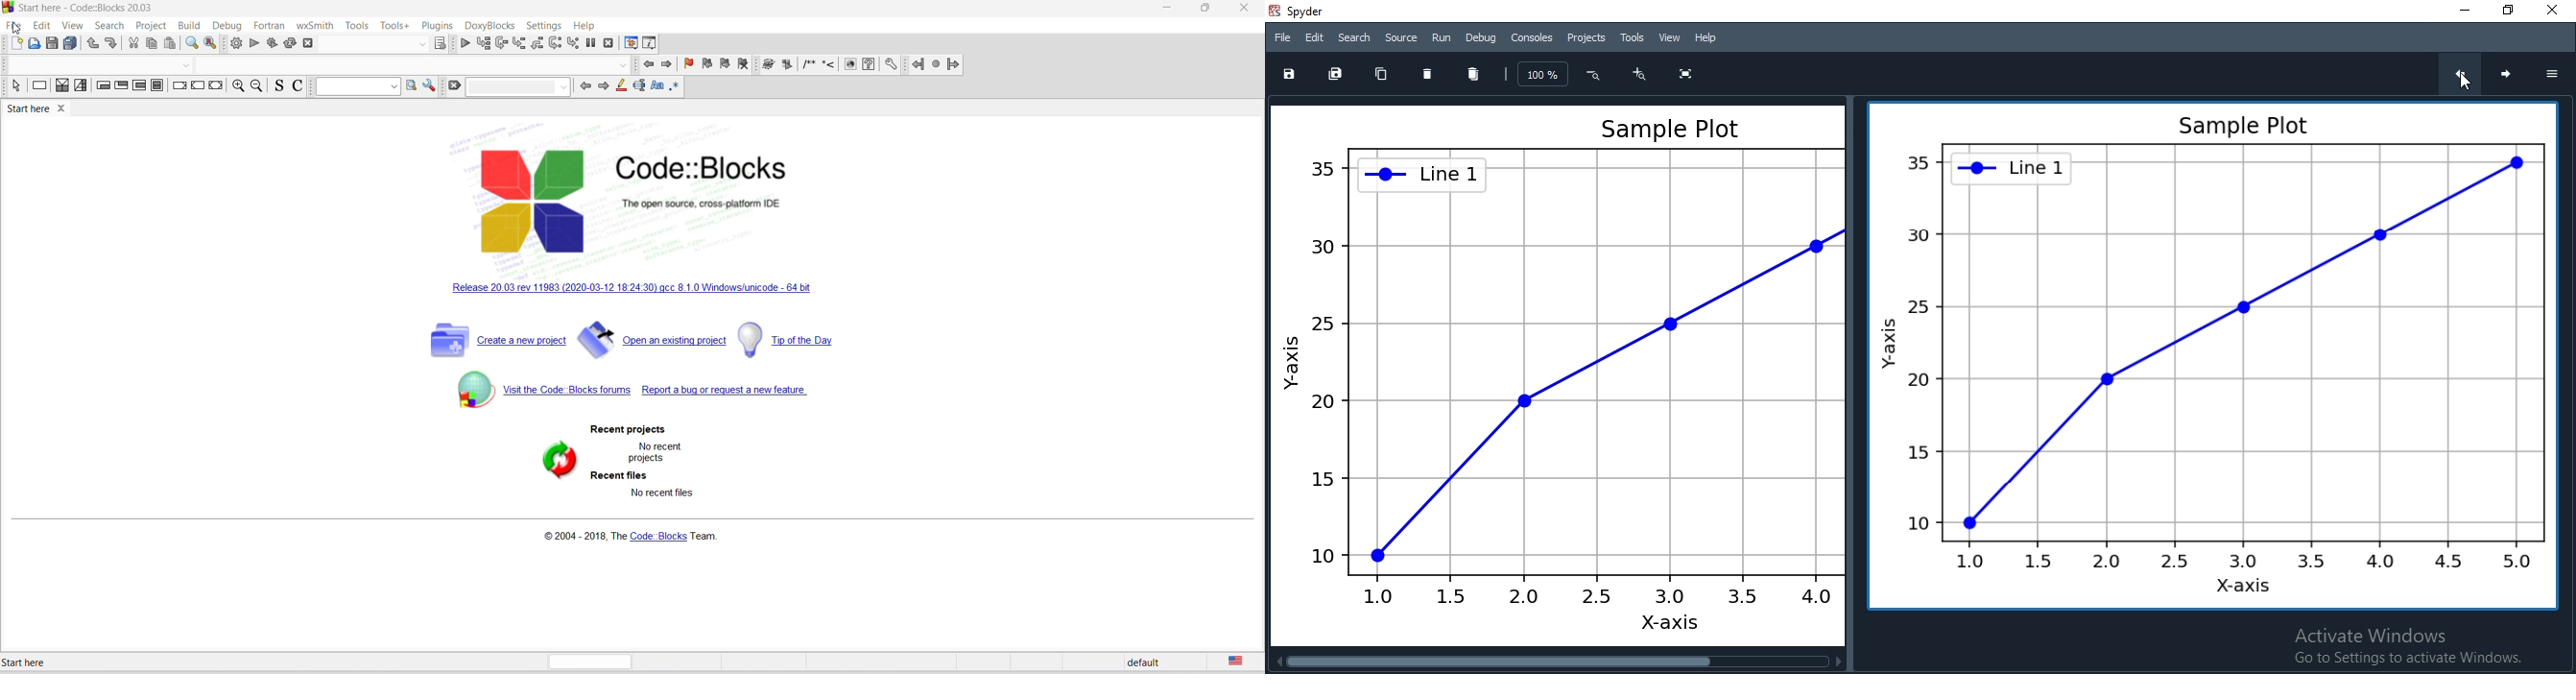  I want to click on option window, so click(410, 86).